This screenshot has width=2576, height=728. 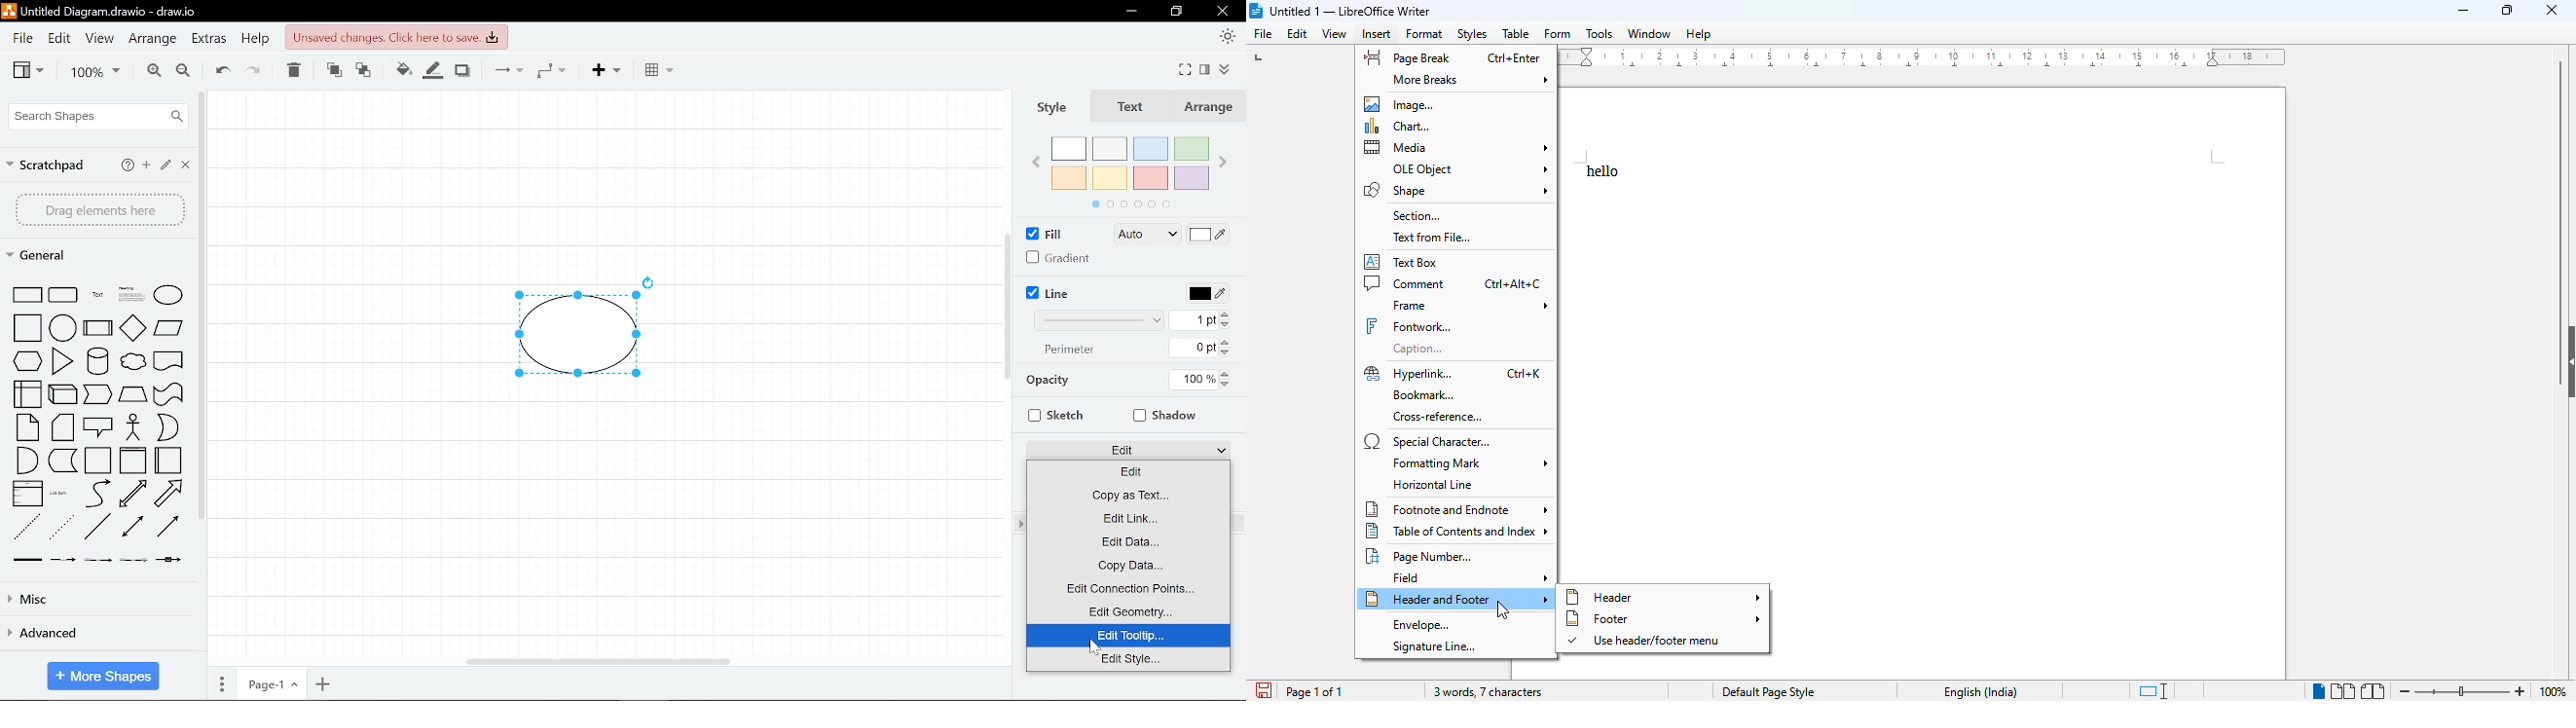 What do you see at coordinates (1228, 68) in the screenshot?
I see `Expand/collapse` at bounding box center [1228, 68].